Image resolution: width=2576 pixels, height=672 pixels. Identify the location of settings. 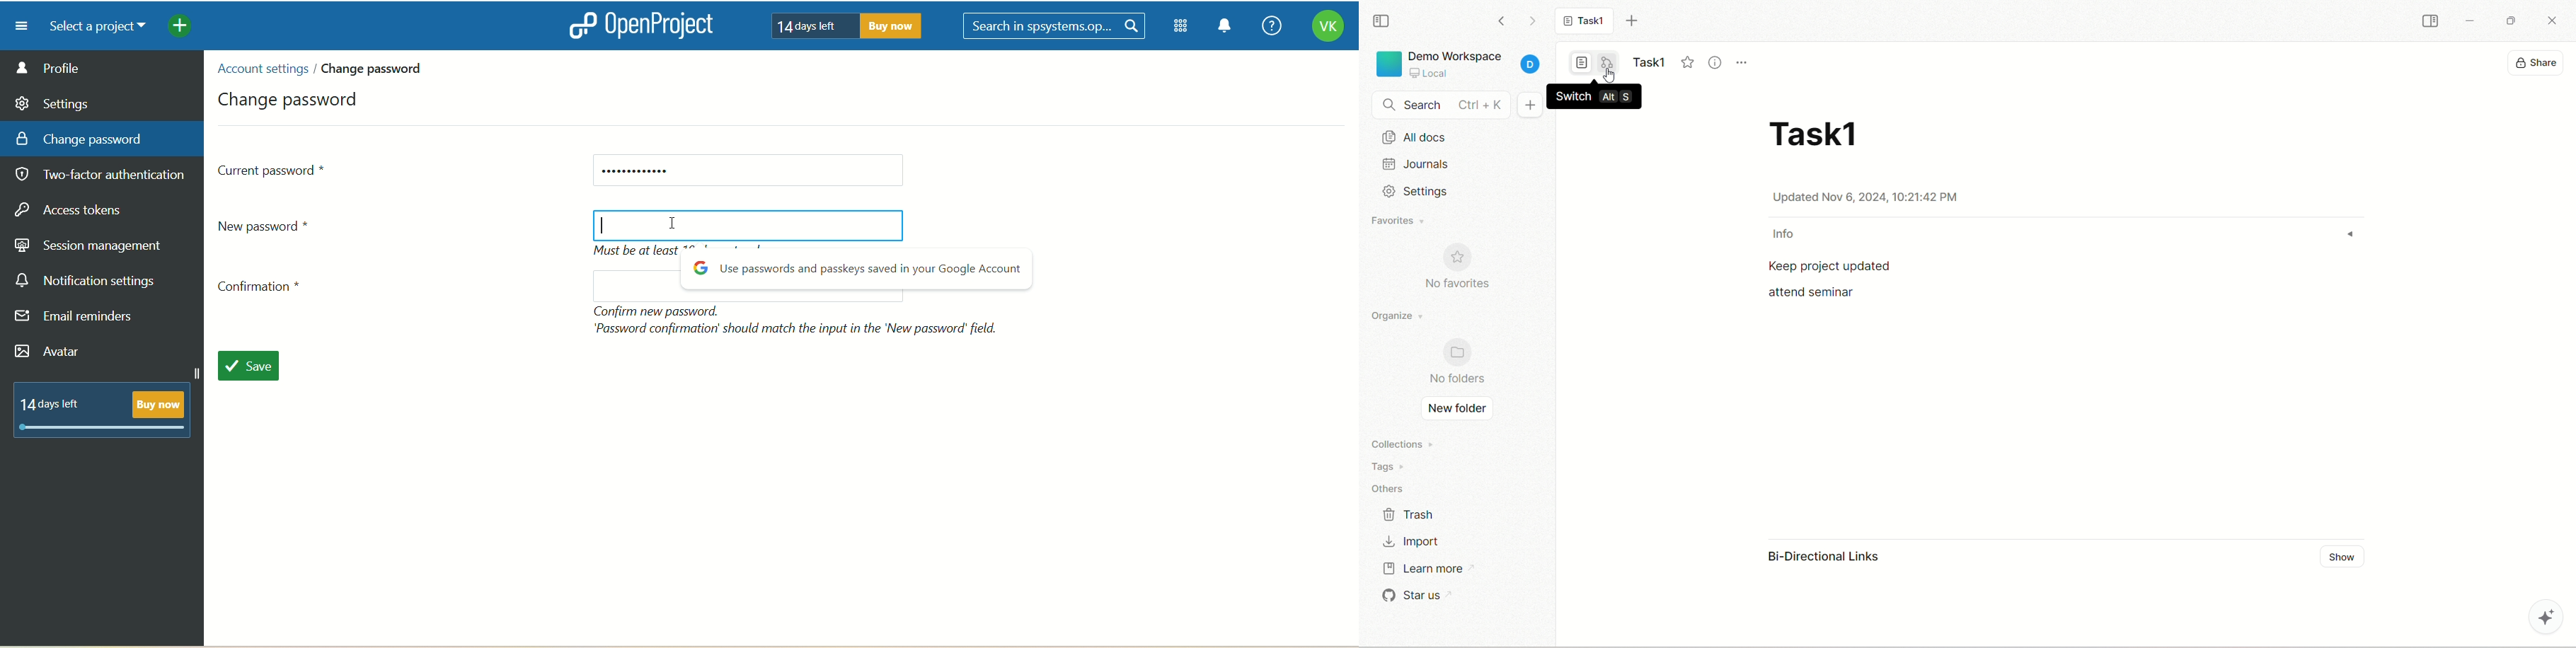
(53, 101).